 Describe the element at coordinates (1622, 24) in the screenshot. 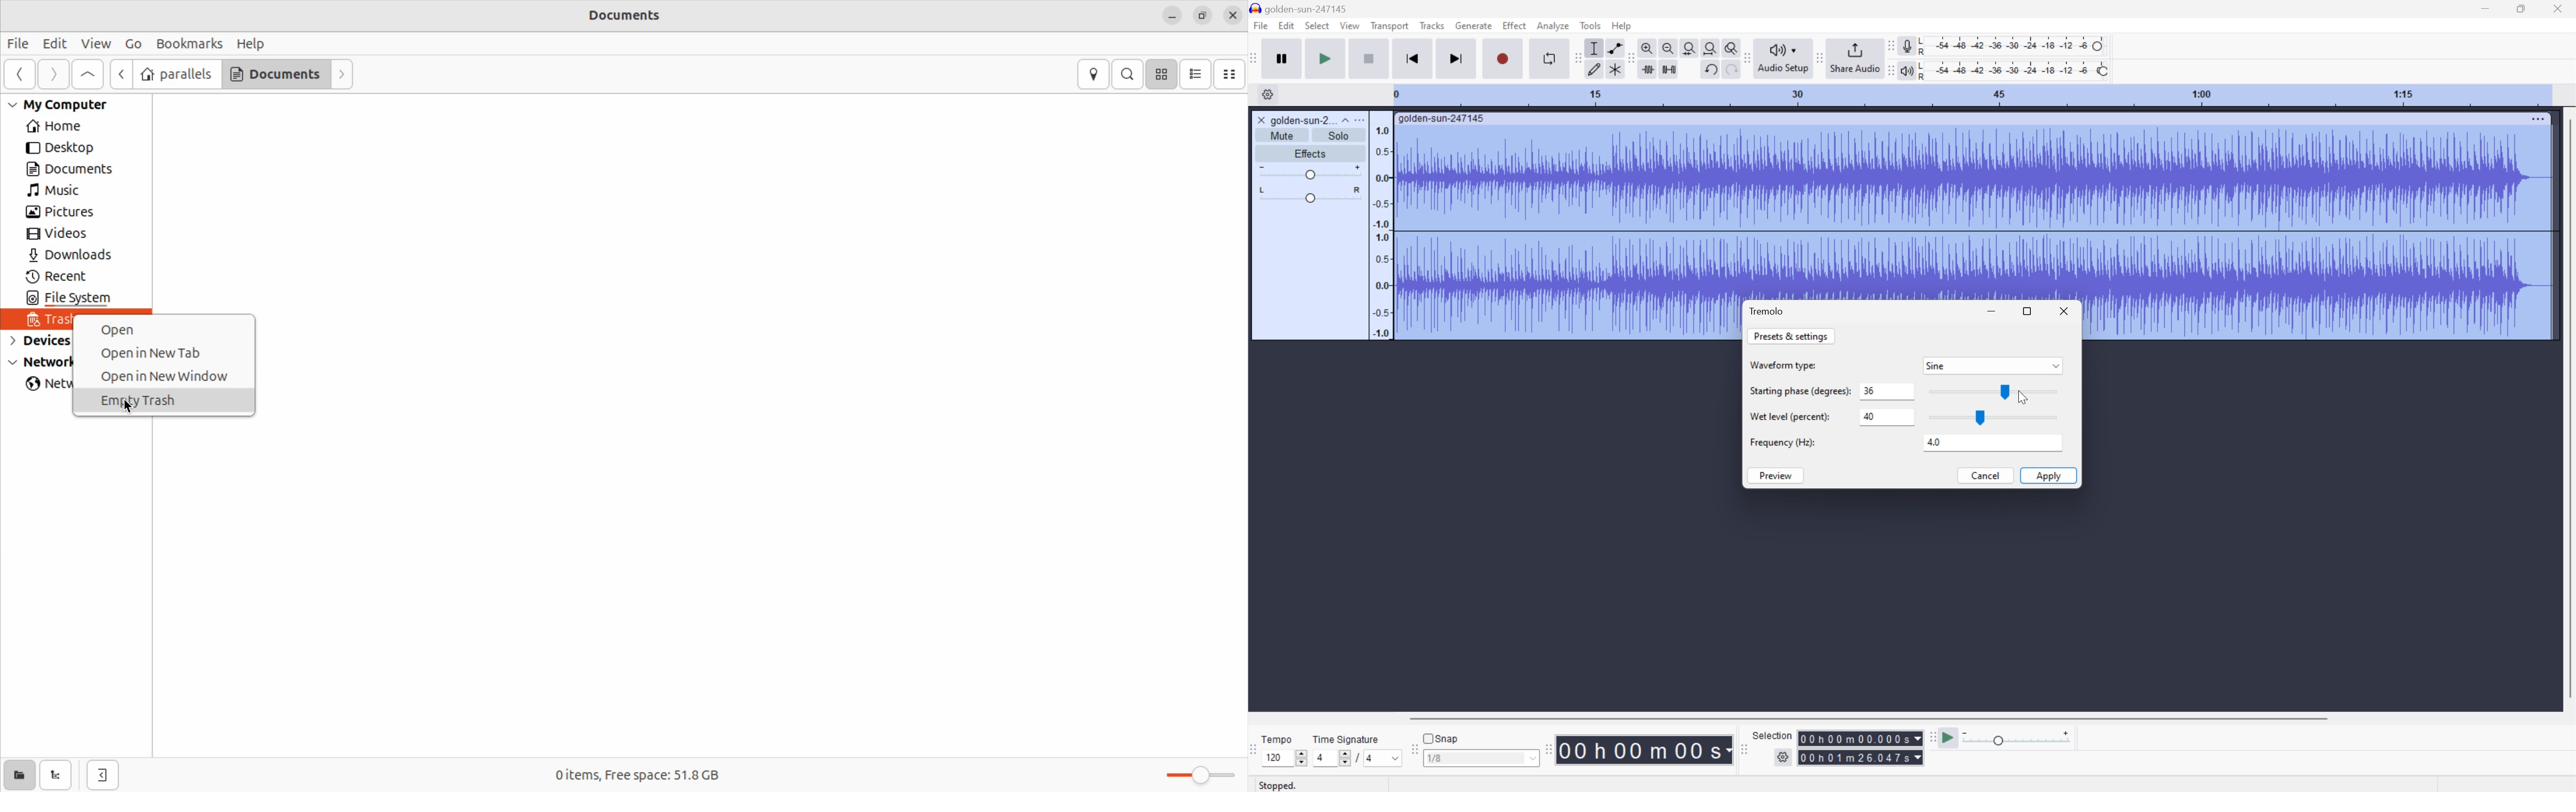

I see `Help` at that location.